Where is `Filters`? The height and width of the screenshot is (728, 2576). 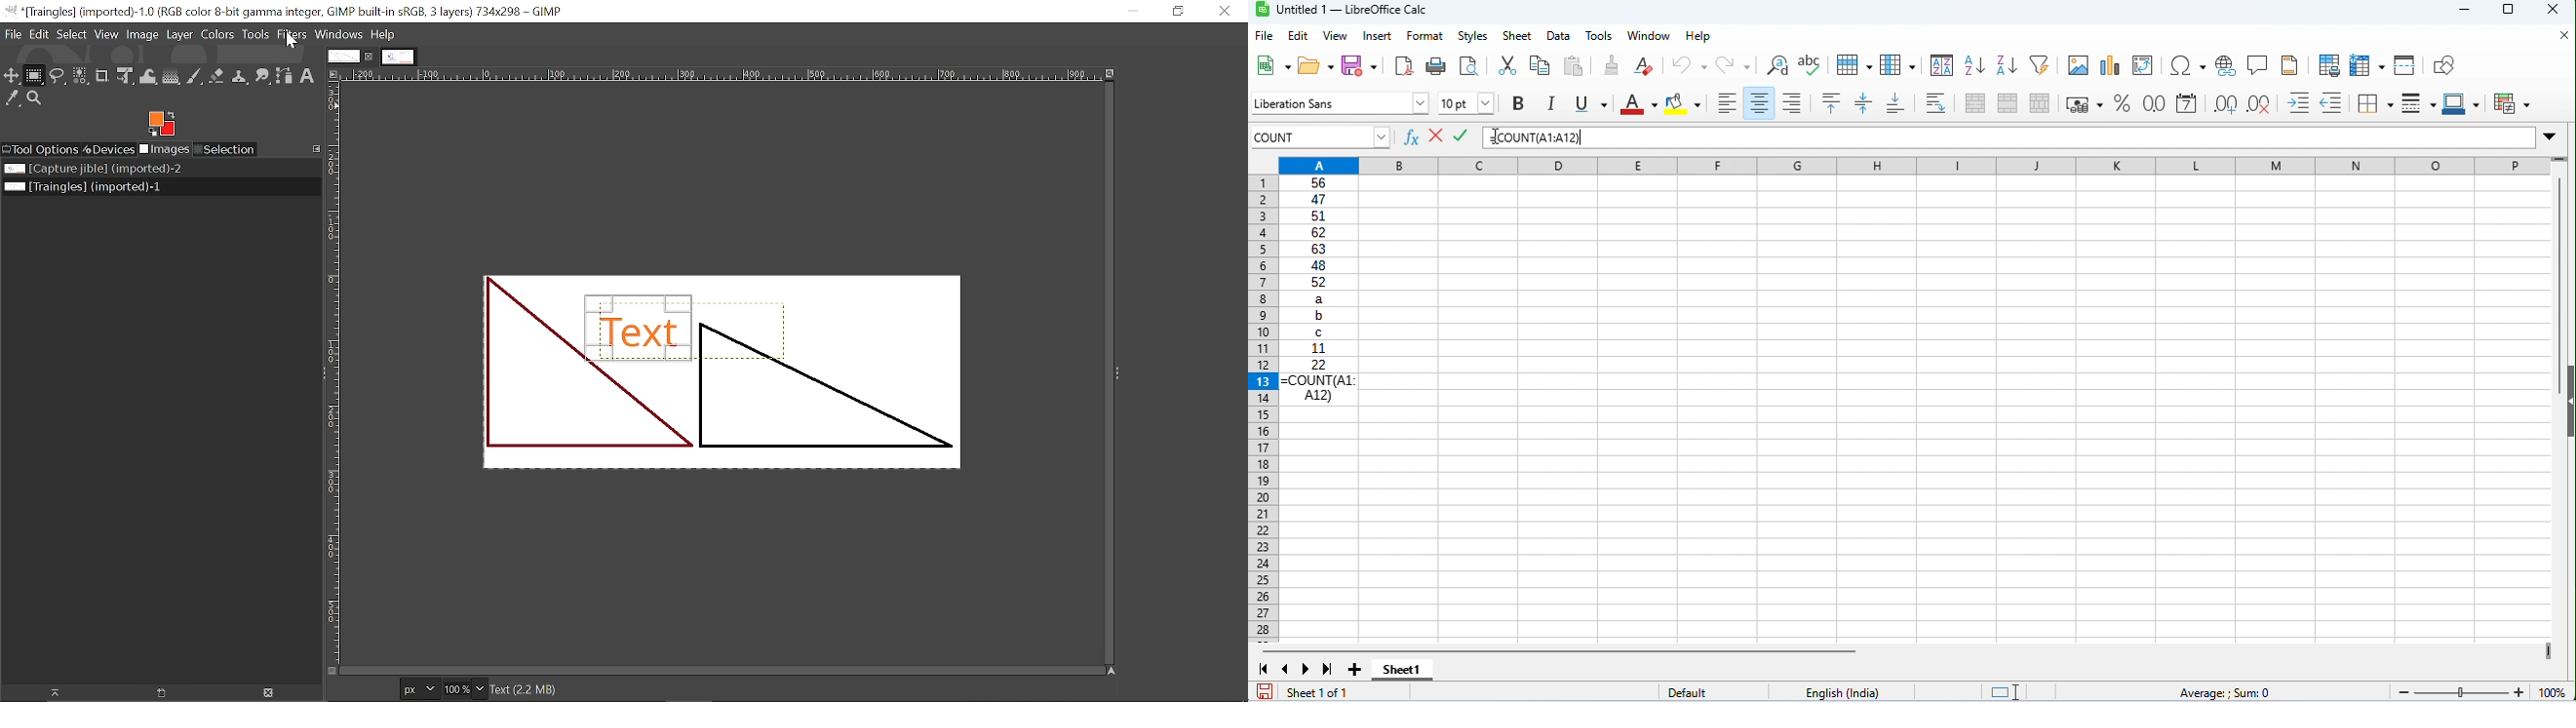 Filters is located at coordinates (293, 35).